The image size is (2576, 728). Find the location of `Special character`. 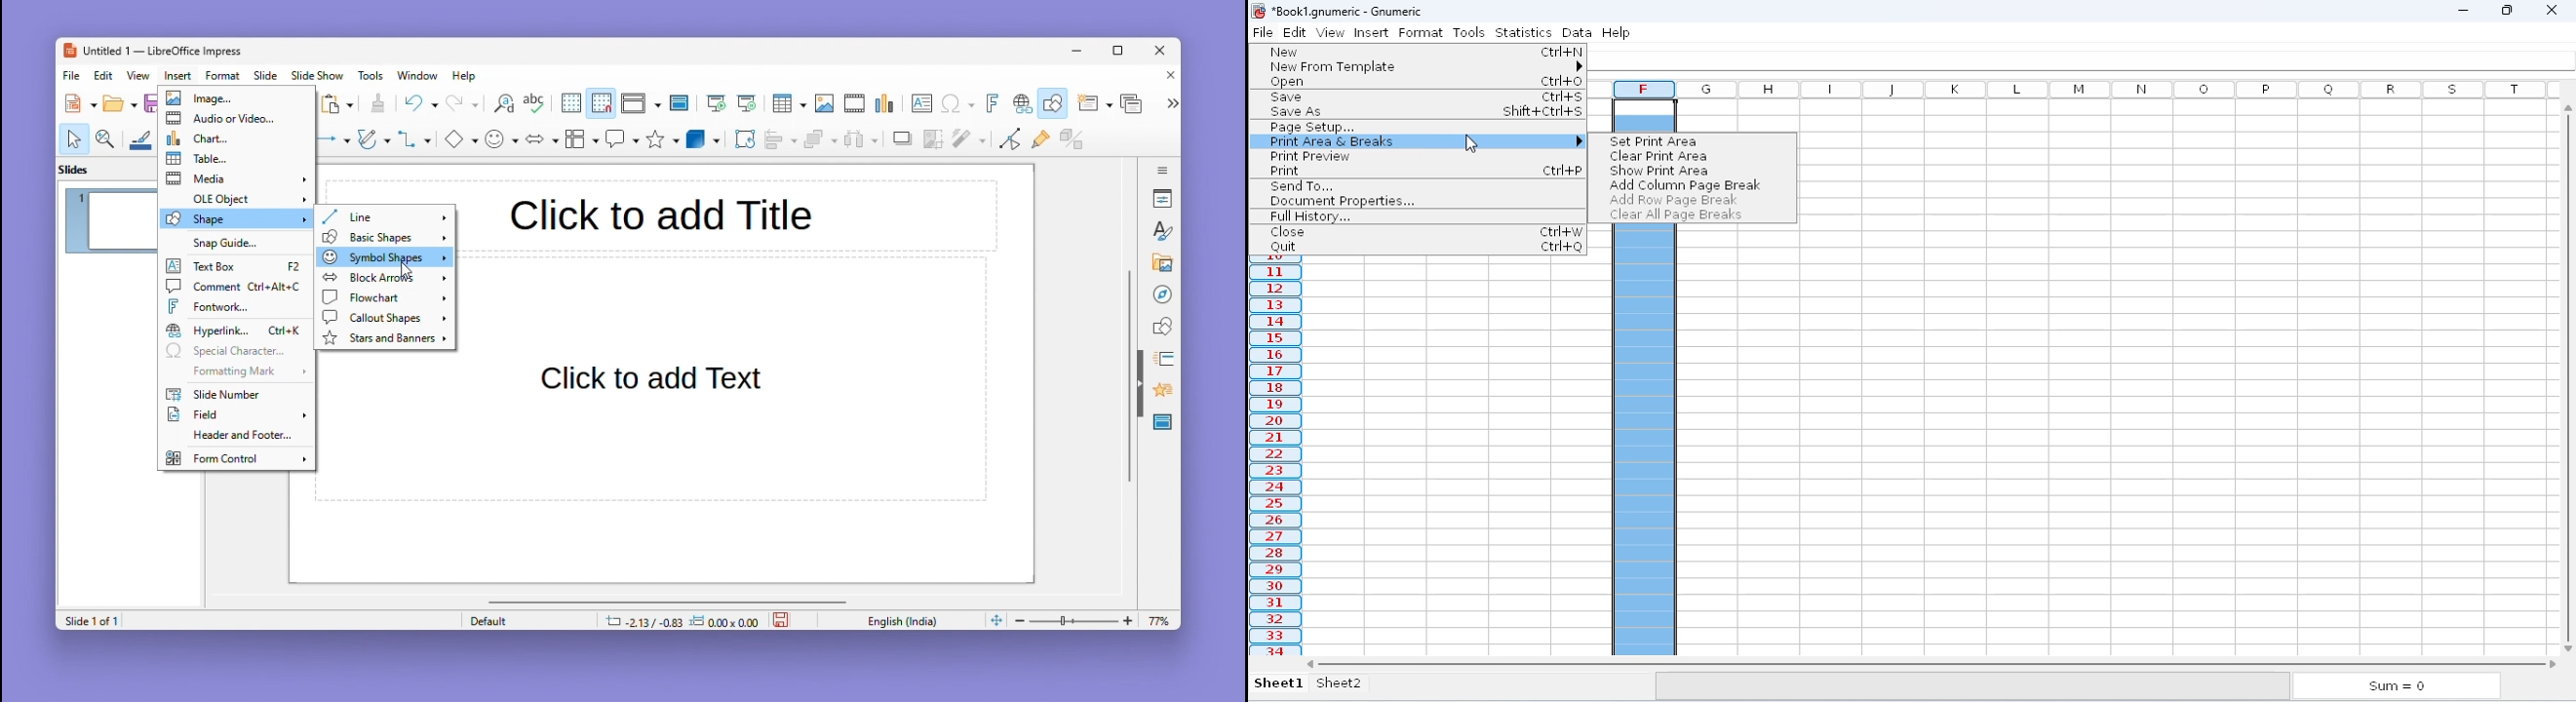

Special character is located at coordinates (236, 352).